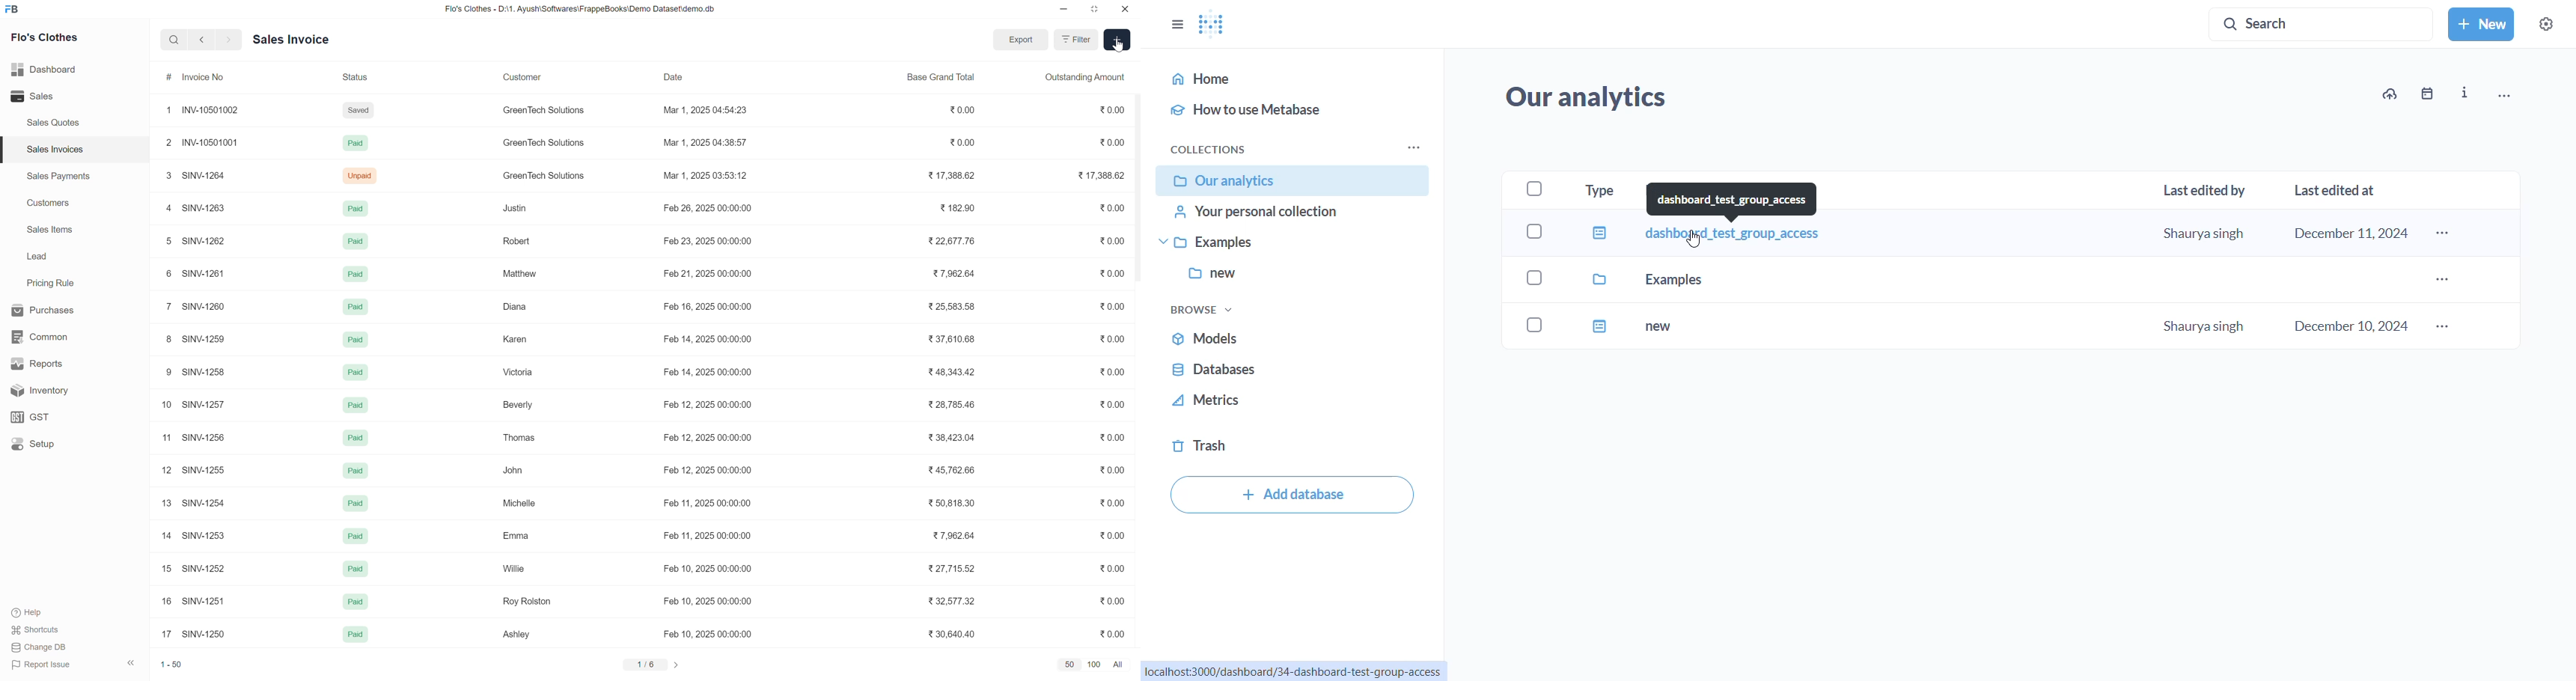  Describe the element at coordinates (204, 439) in the screenshot. I see `SINV-1256` at that location.